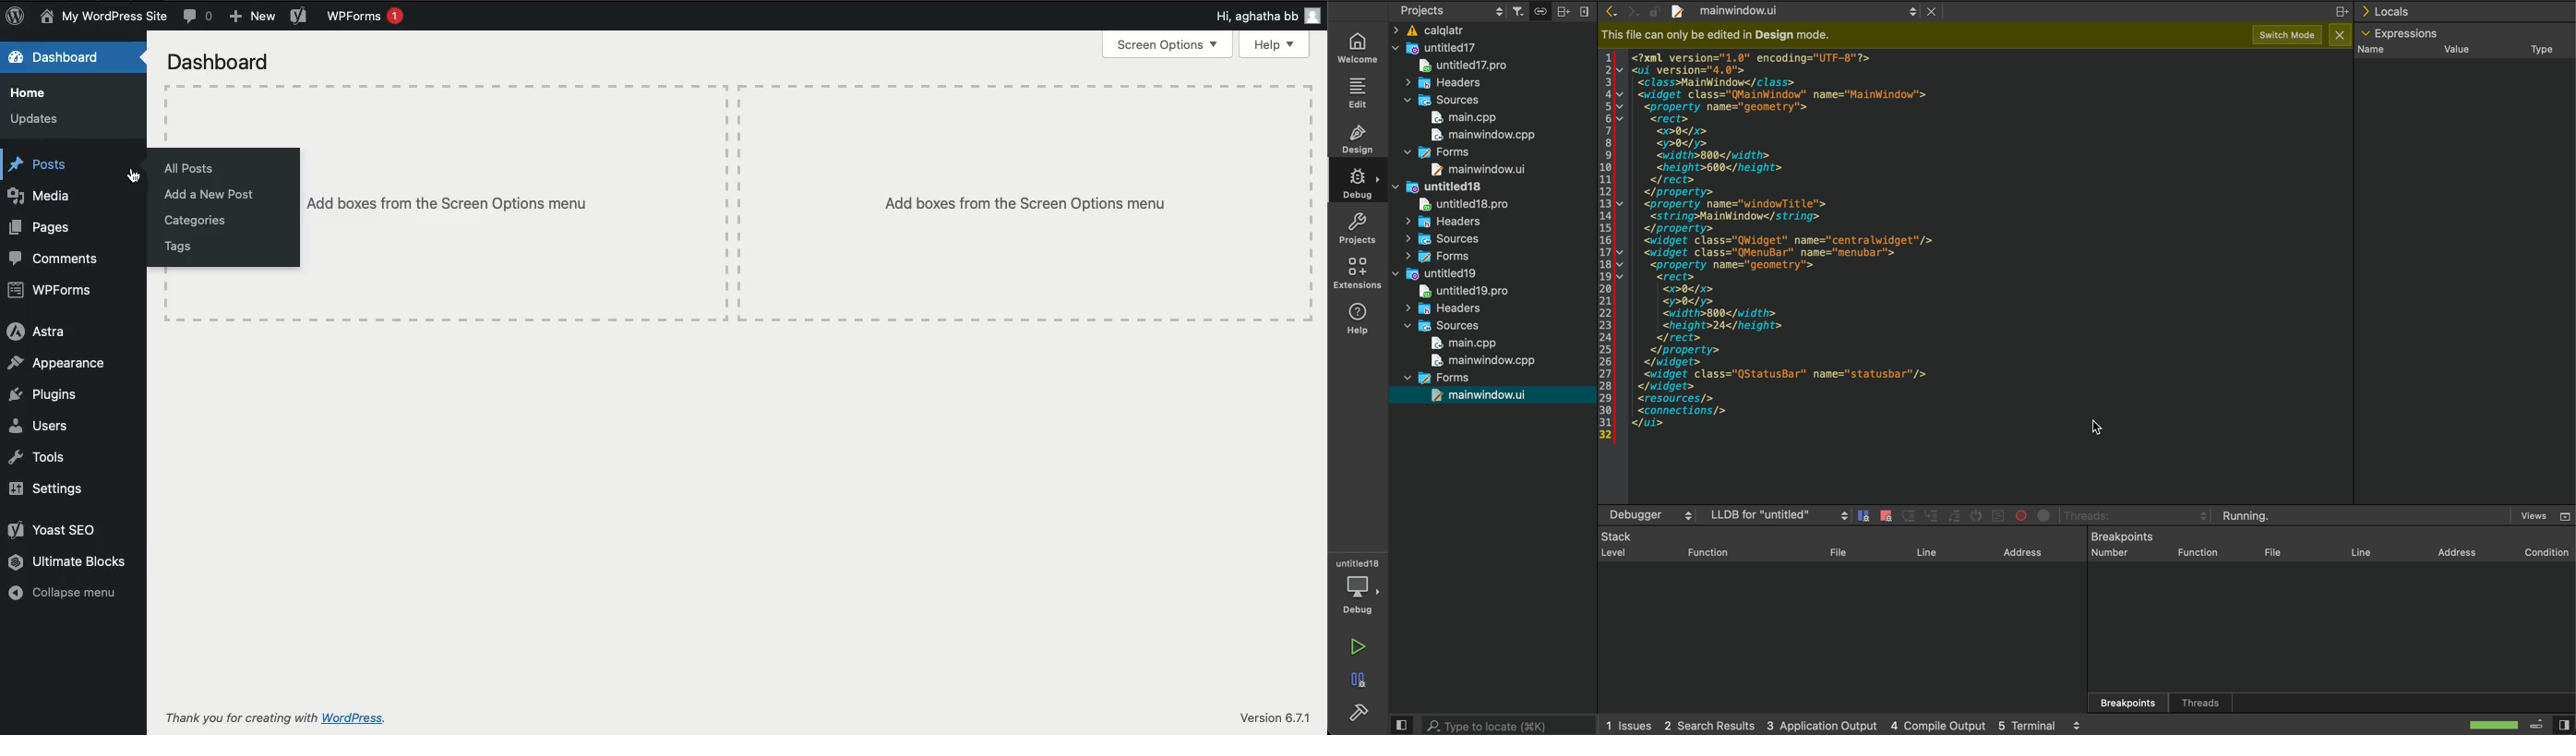 This screenshot has height=756, width=2576. What do you see at coordinates (1487, 362) in the screenshot?
I see `mainwindow` at bounding box center [1487, 362].